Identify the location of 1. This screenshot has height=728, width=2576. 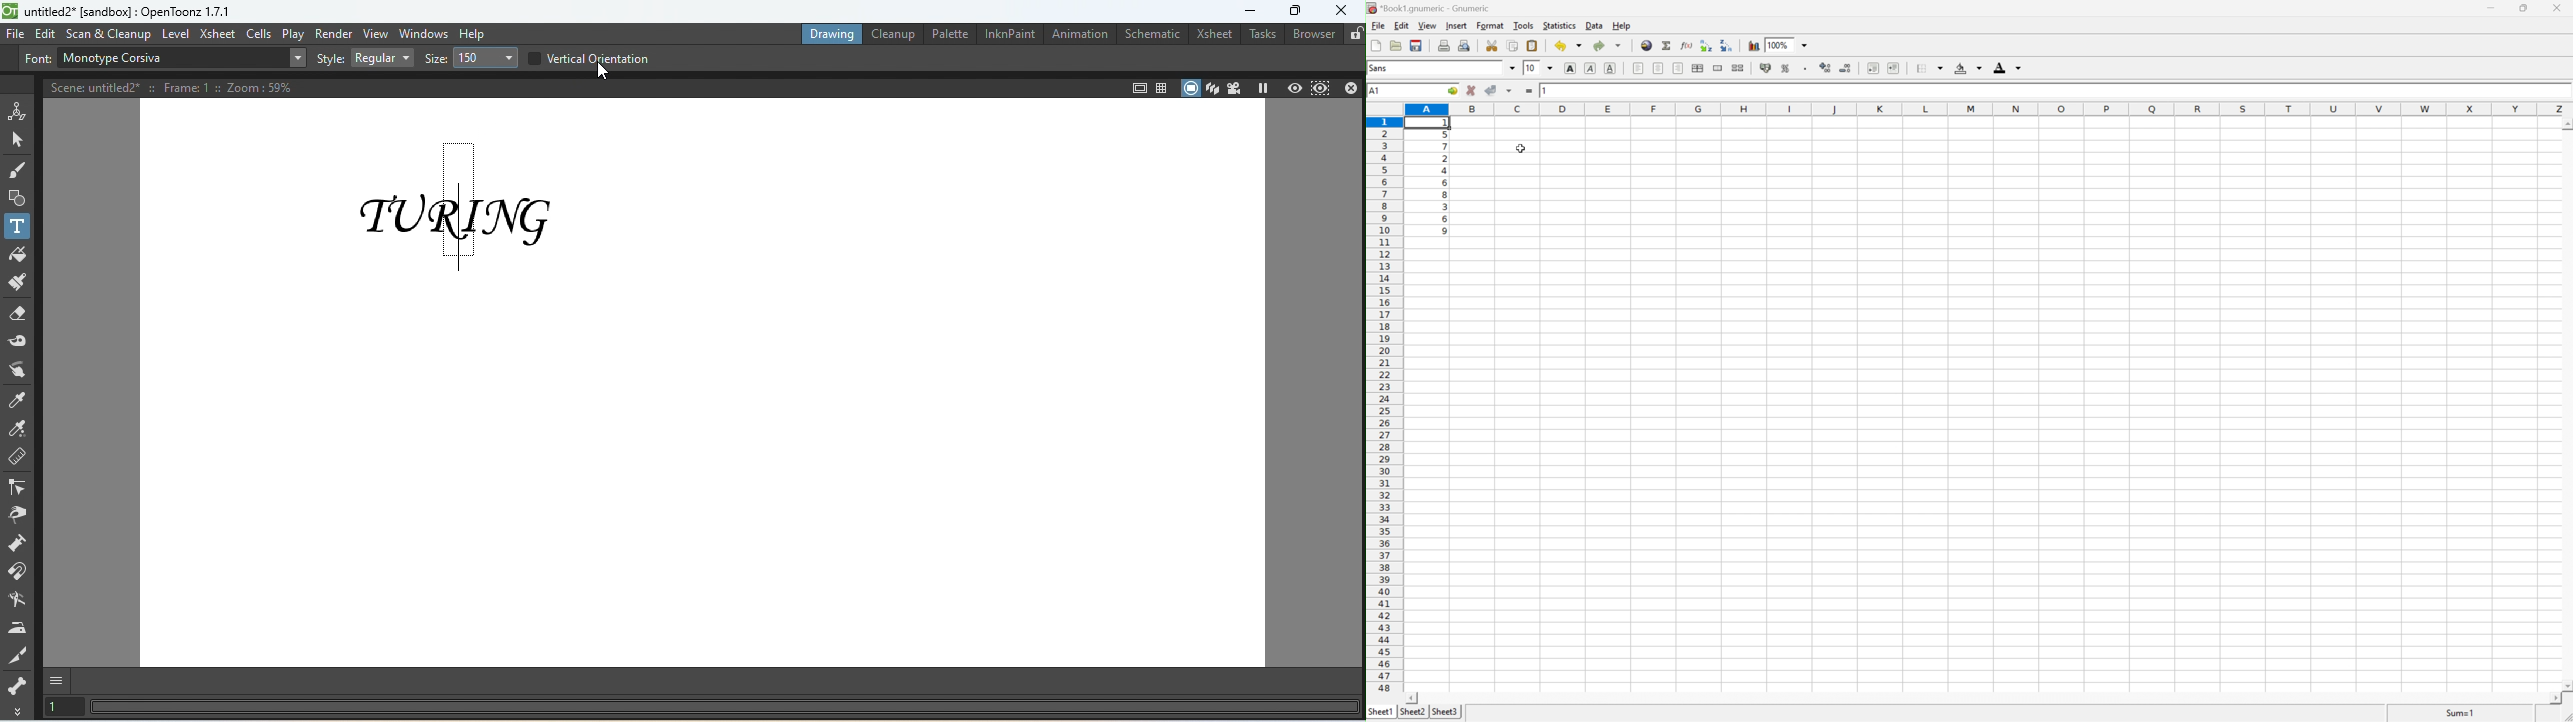
(1549, 91).